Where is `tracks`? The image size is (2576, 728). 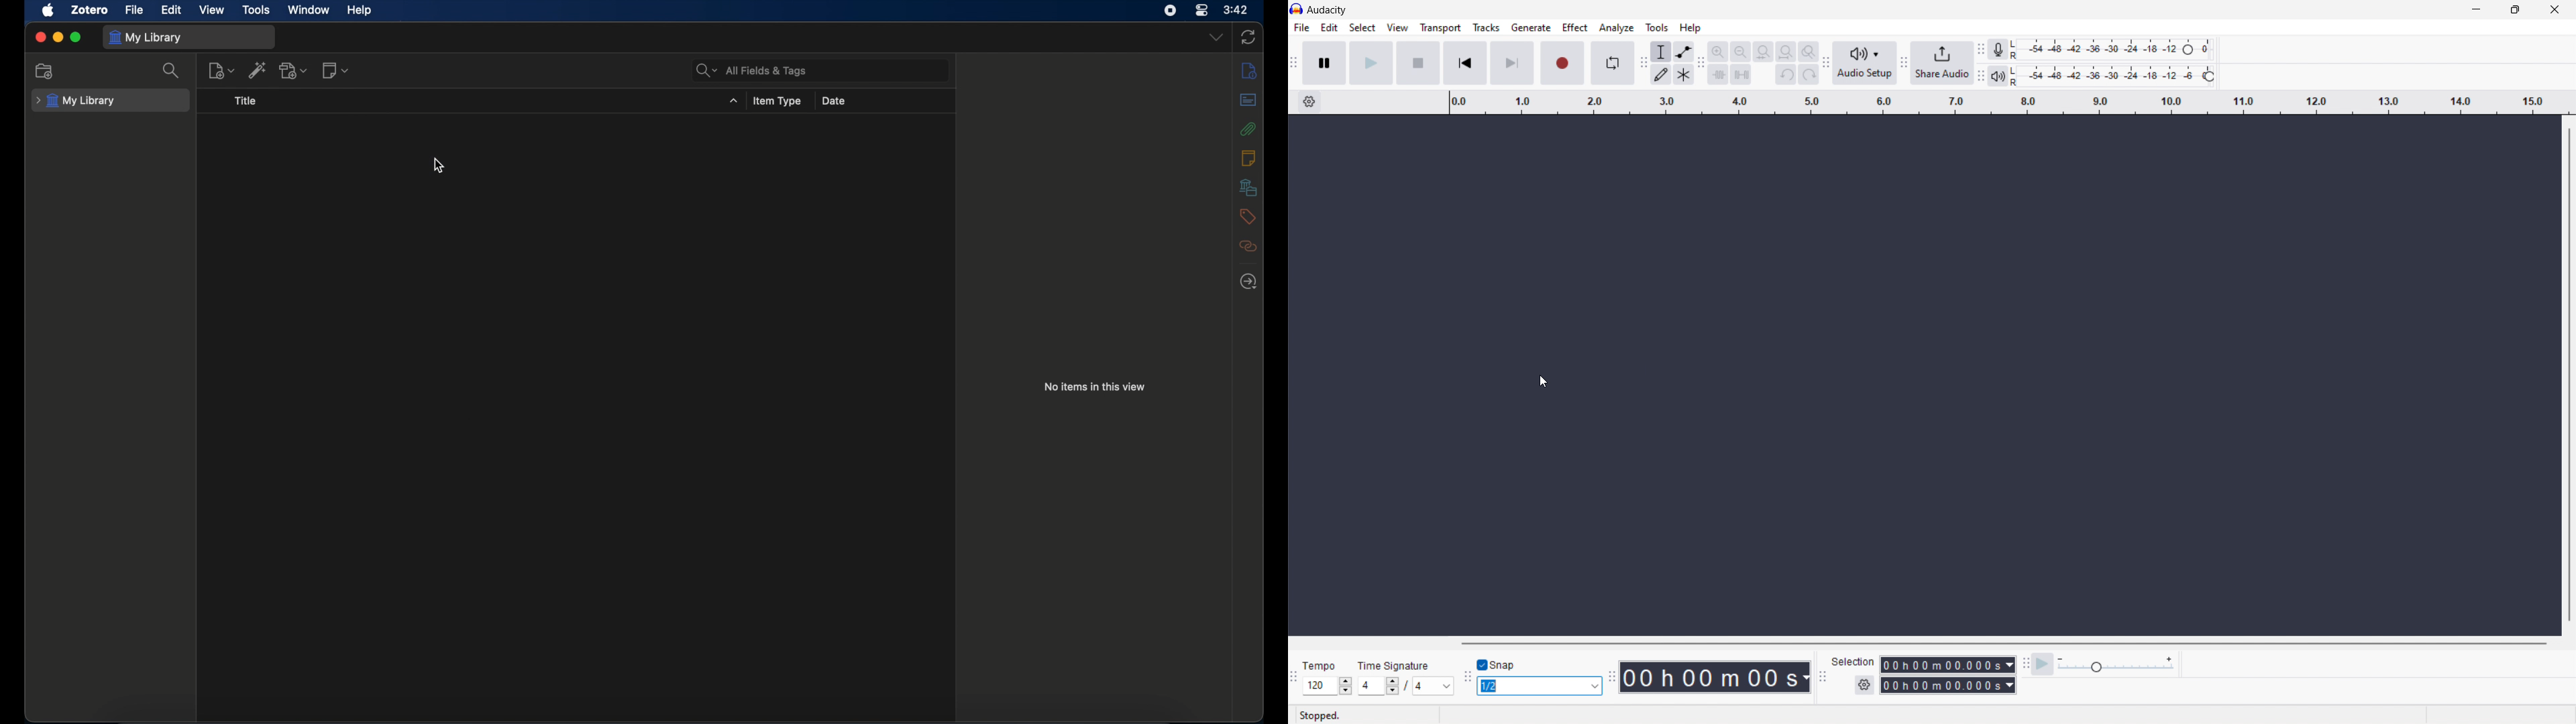
tracks is located at coordinates (1487, 28).